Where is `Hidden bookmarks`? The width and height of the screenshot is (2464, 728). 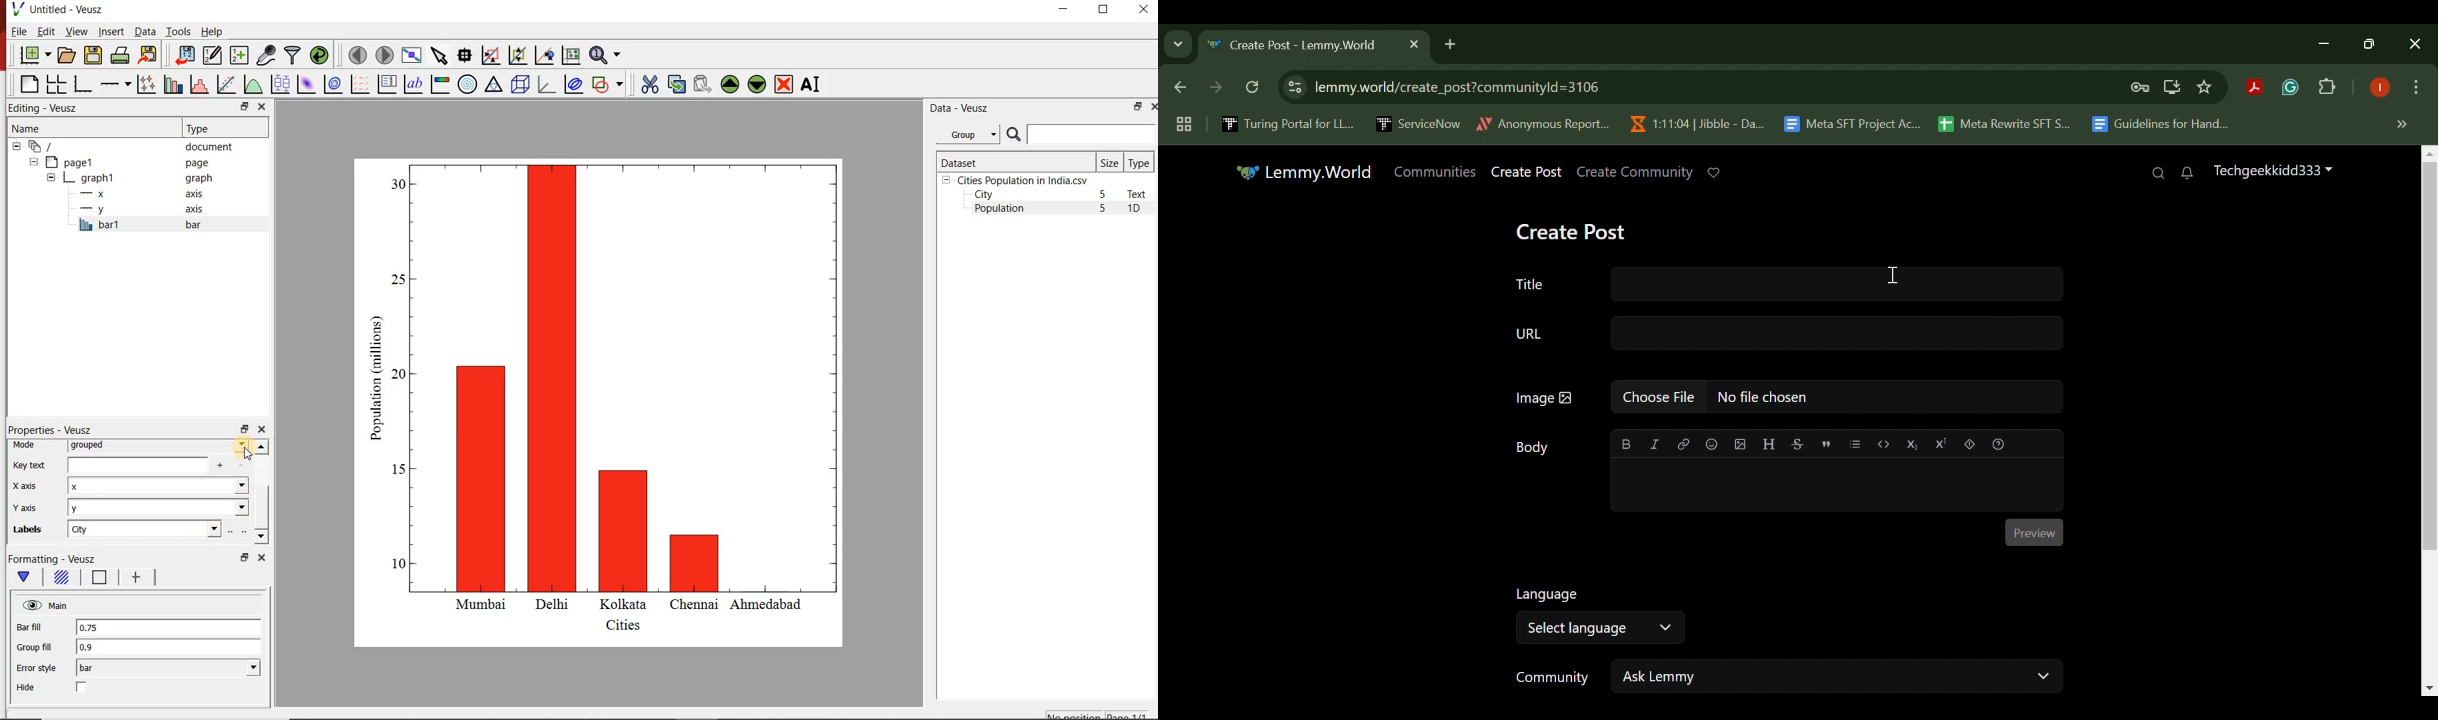
Hidden bookmarks is located at coordinates (2404, 125).